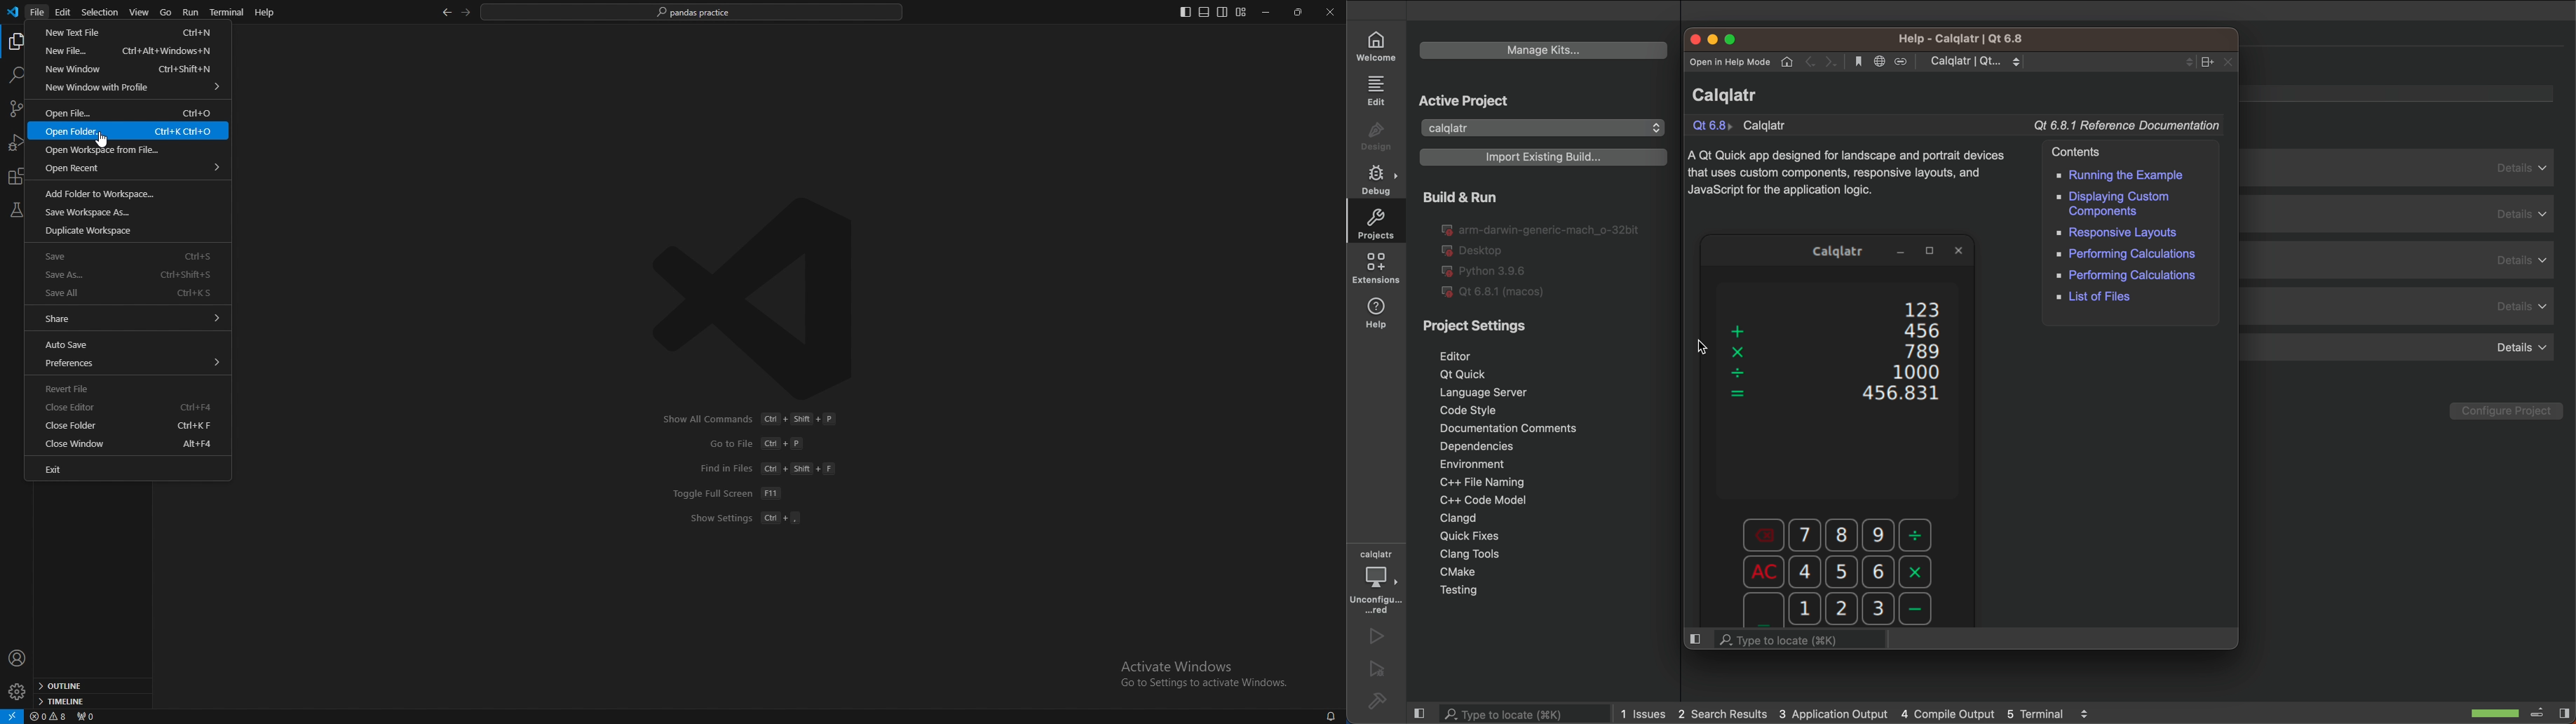 Image resolution: width=2576 pixels, height=728 pixels. What do you see at coordinates (466, 12) in the screenshot?
I see `forward` at bounding box center [466, 12].